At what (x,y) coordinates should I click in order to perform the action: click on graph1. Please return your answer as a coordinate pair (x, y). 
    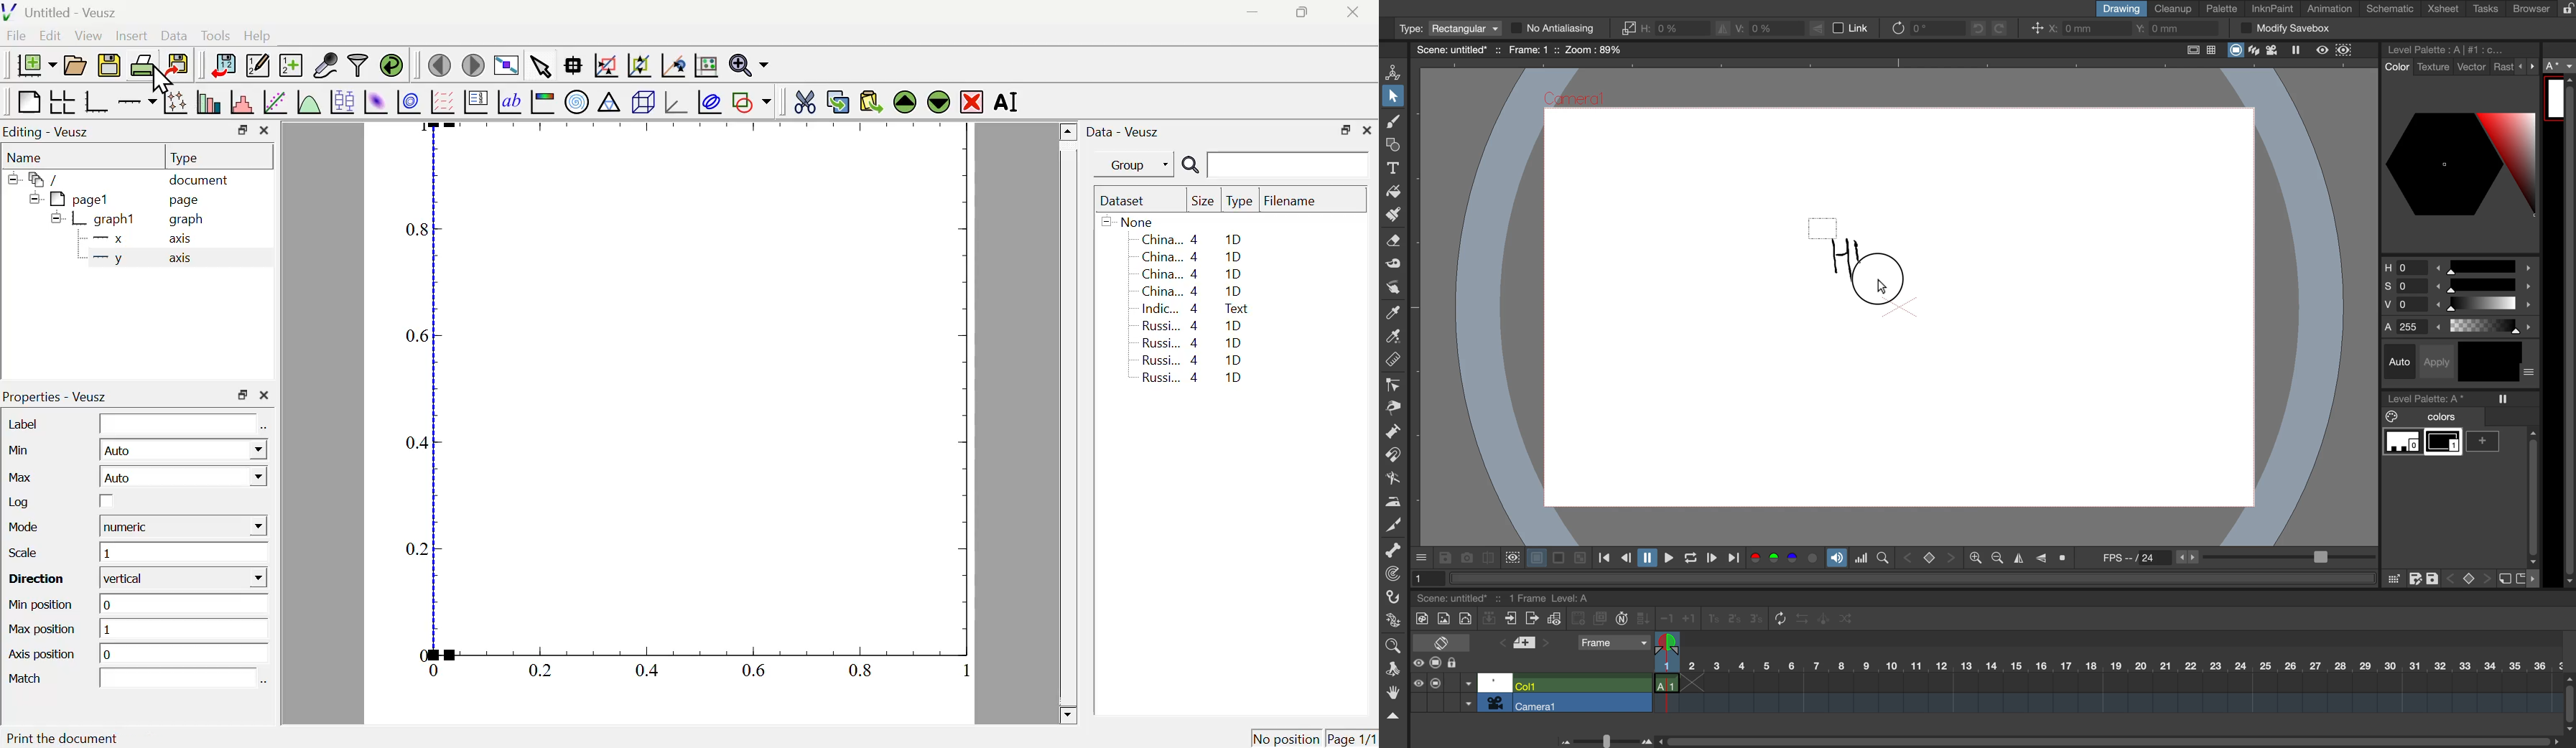
    Looking at the image, I should click on (95, 218).